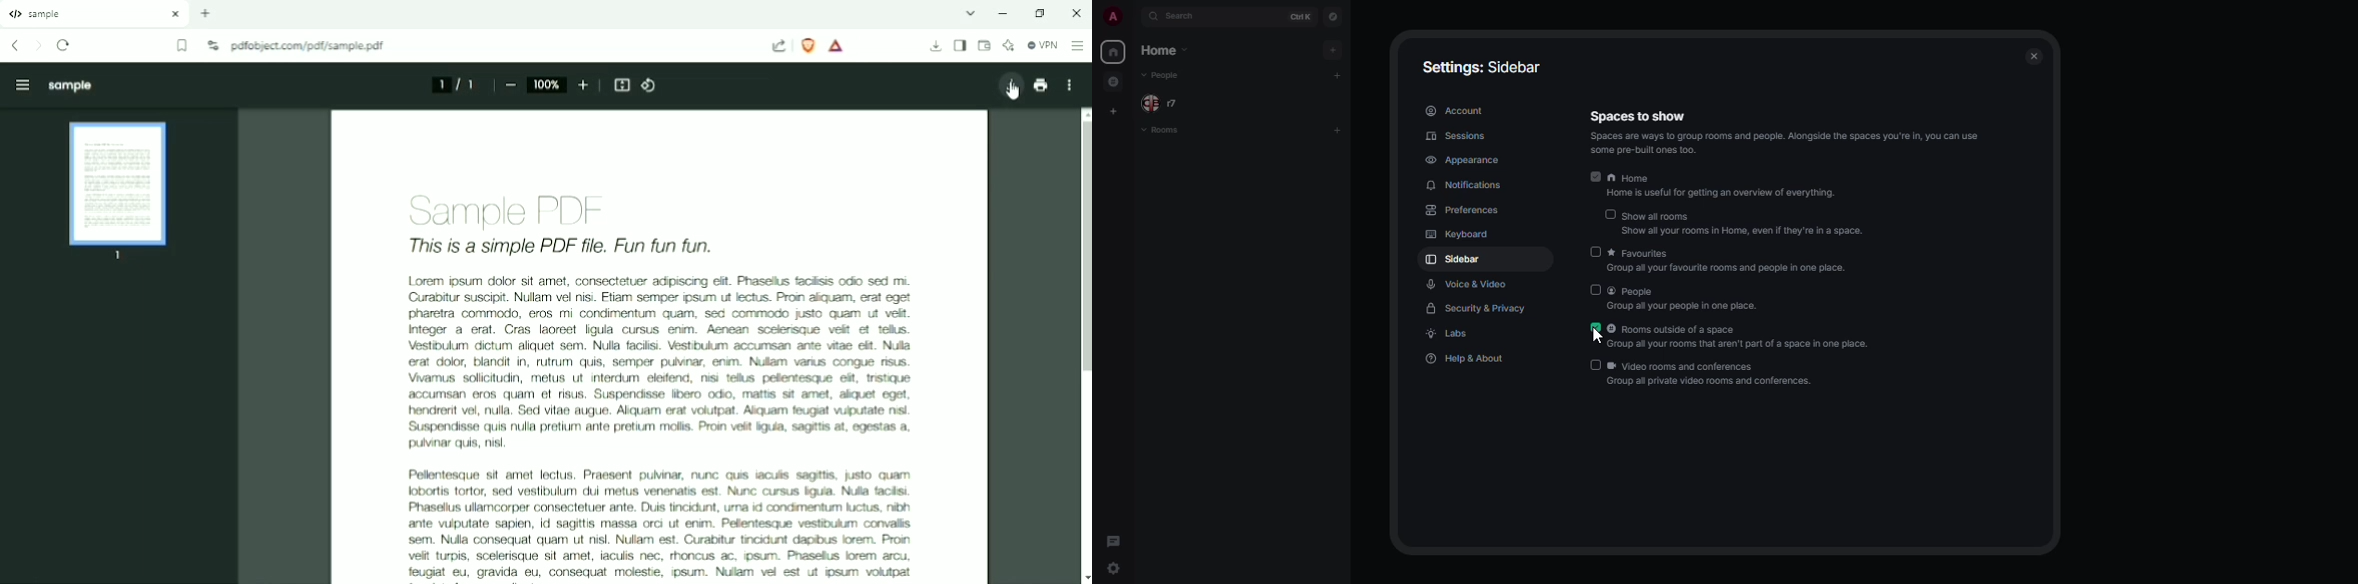  Describe the element at coordinates (1467, 359) in the screenshot. I see `help & about` at that location.